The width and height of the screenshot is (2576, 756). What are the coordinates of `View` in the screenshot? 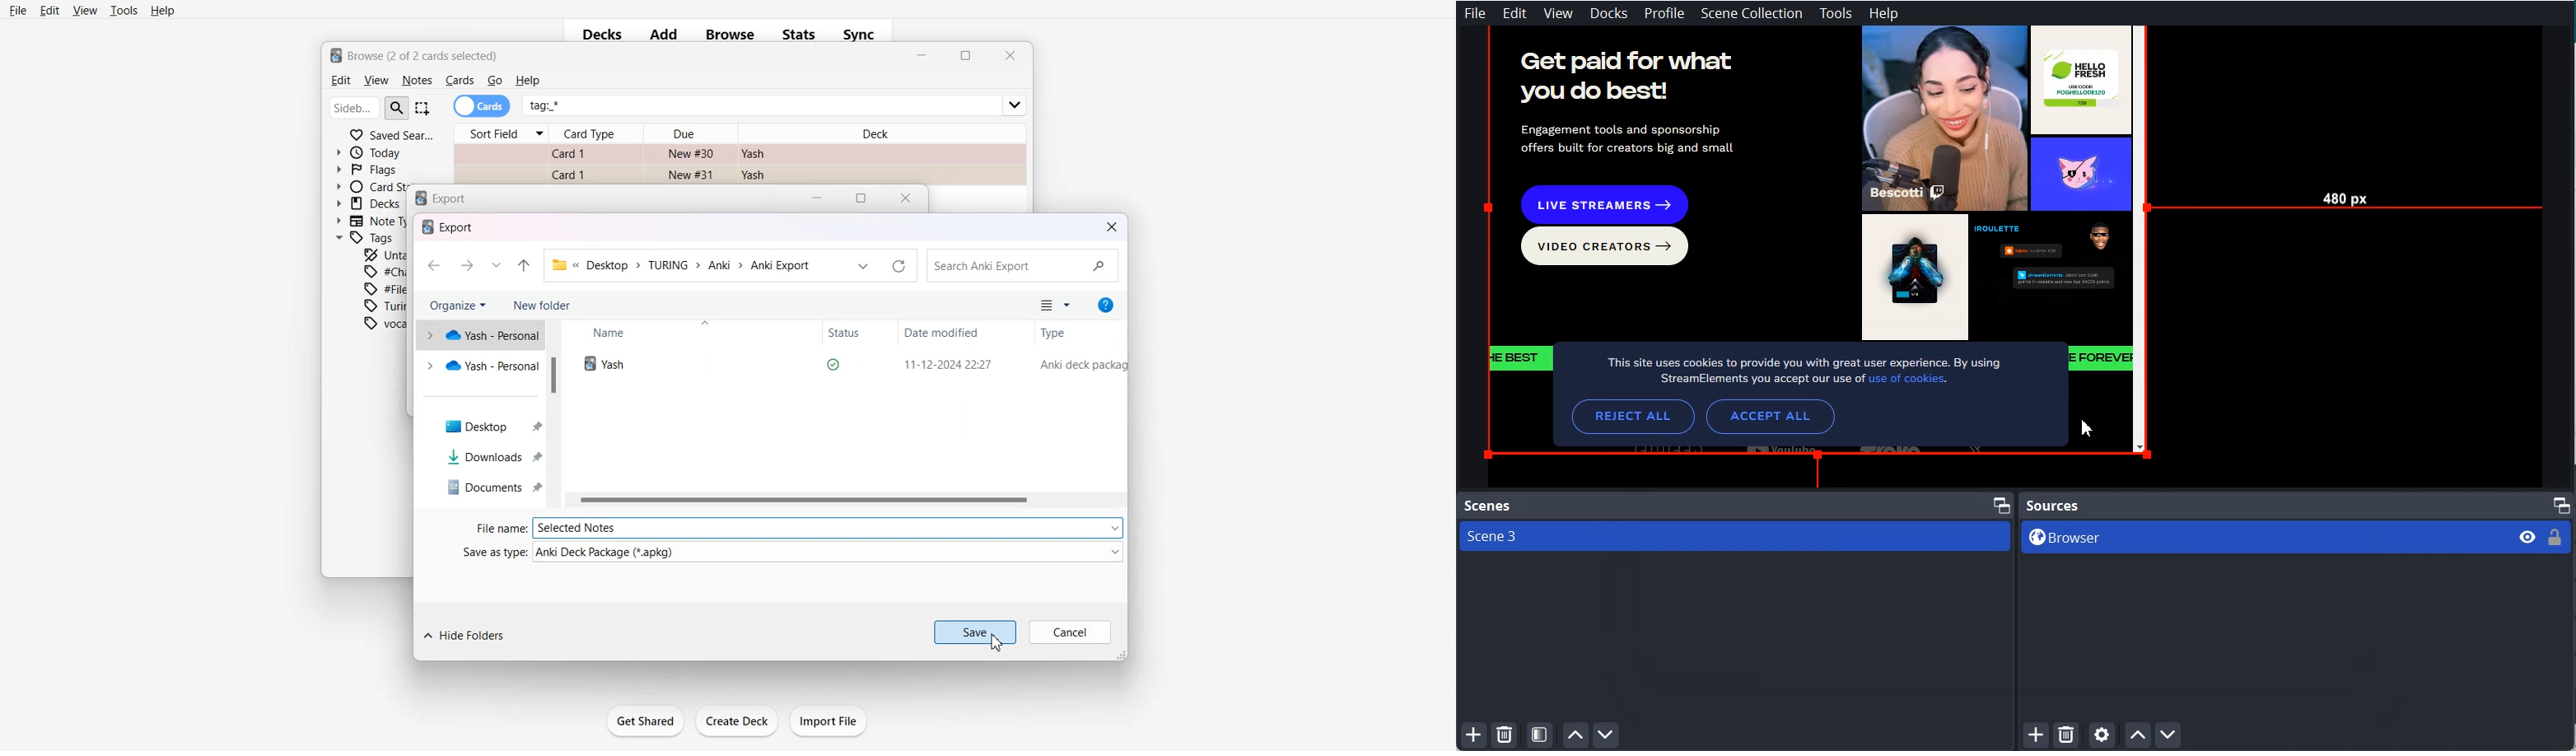 It's located at (1558, 14).